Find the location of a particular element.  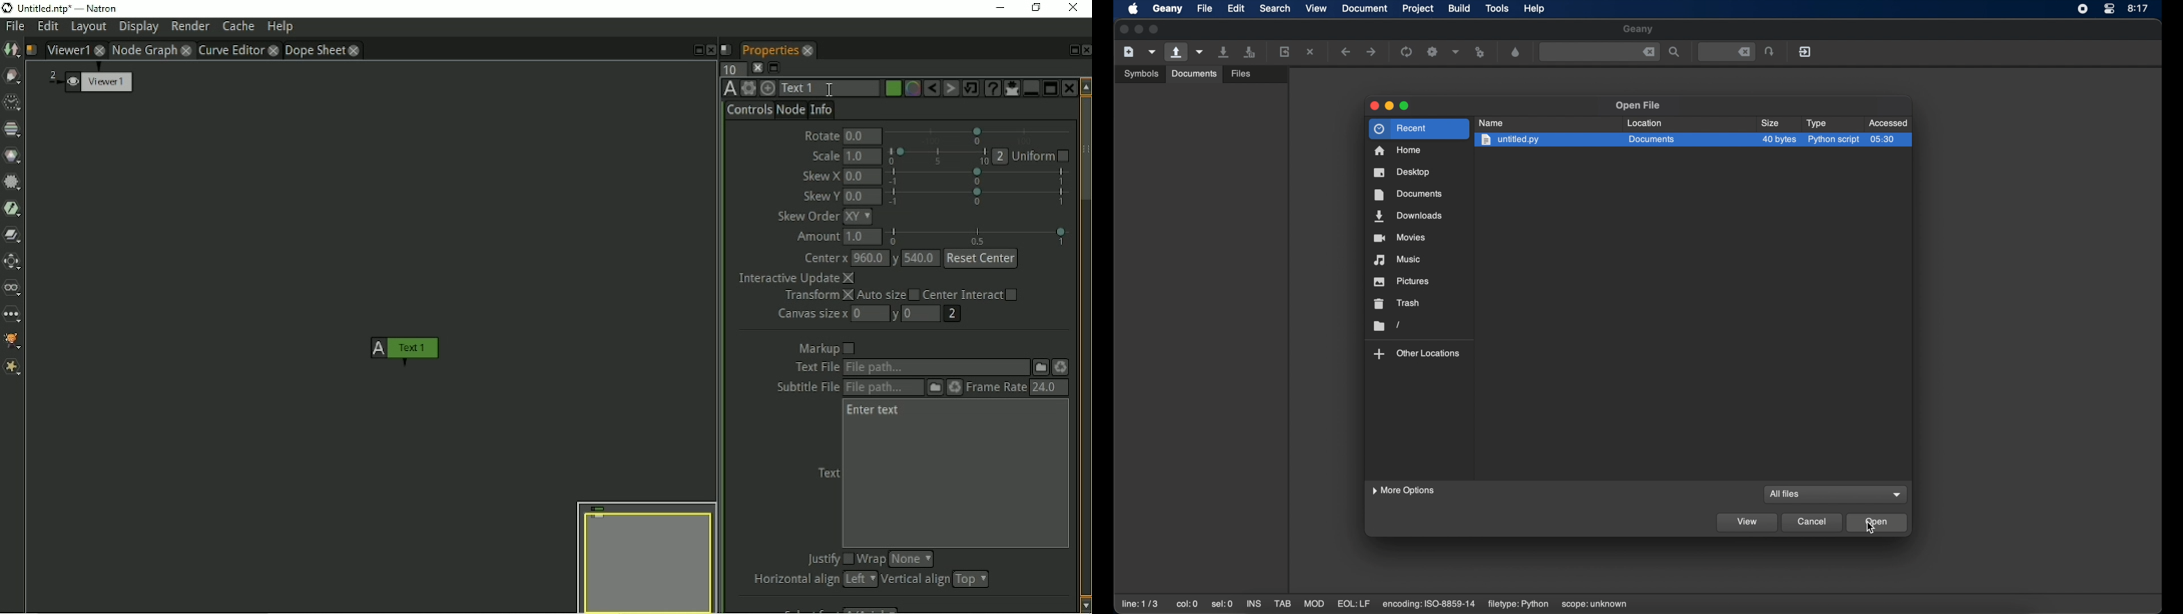

encoding is located at coordinates (1430, 604).